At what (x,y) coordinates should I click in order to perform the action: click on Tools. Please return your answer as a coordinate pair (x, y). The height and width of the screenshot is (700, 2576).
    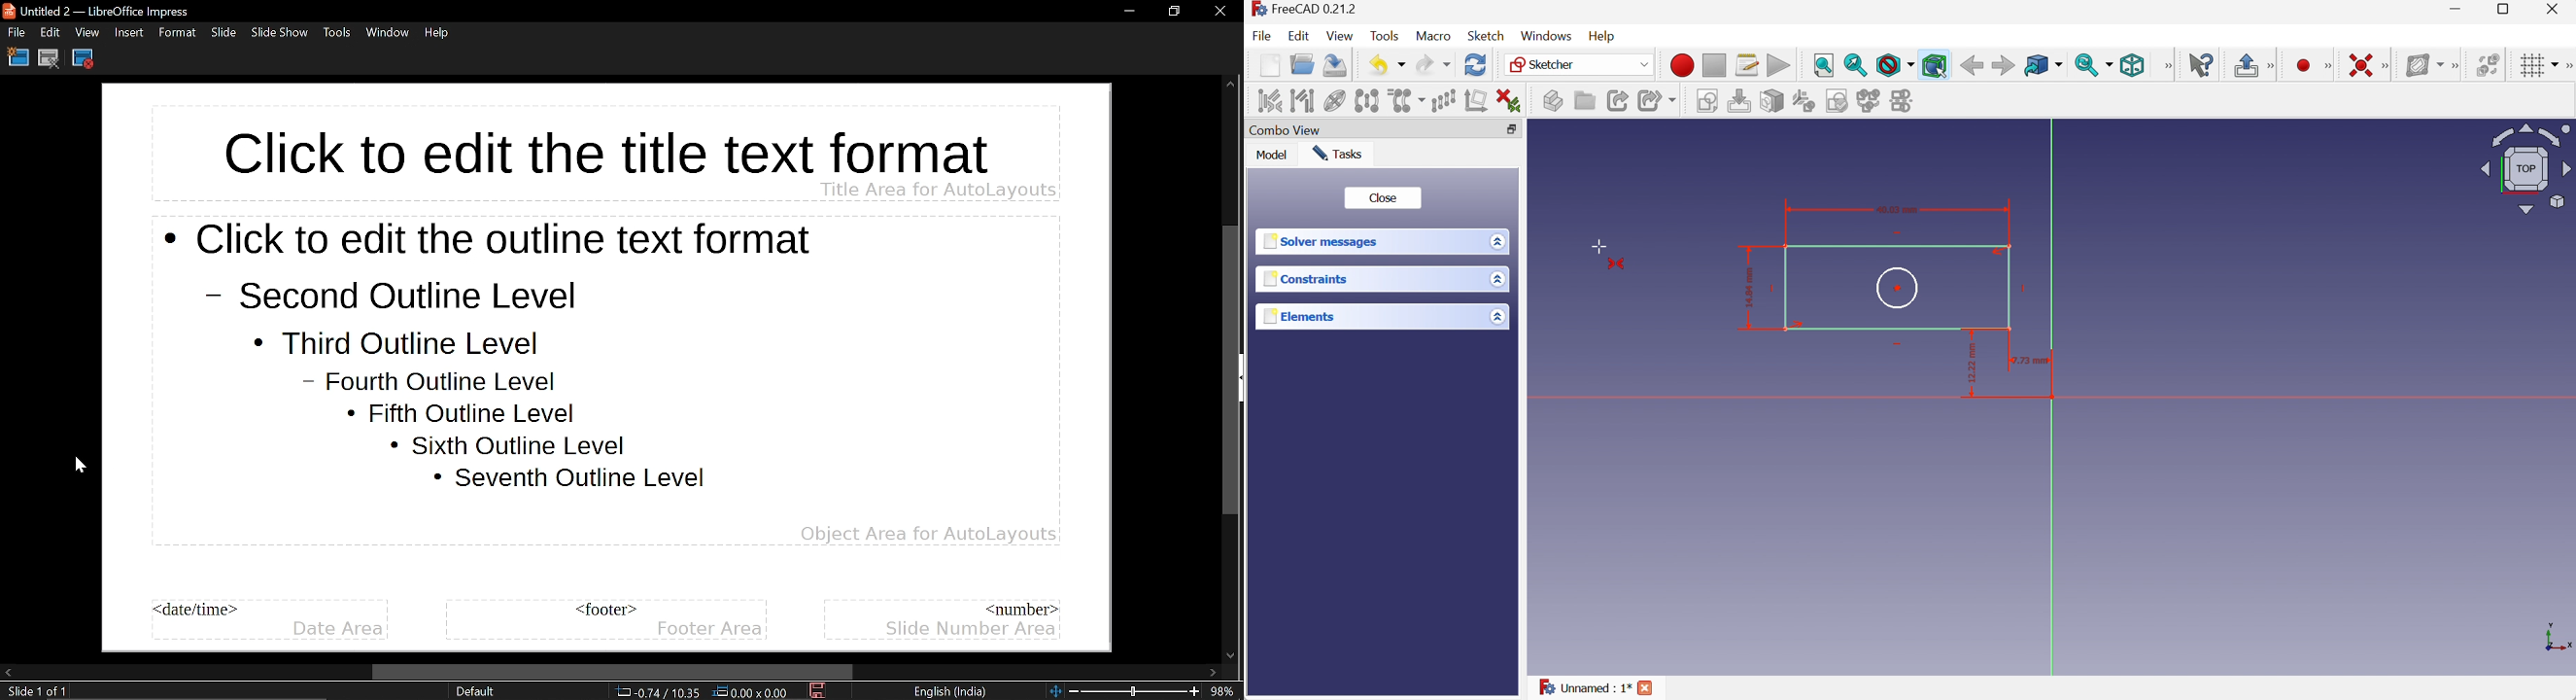
    Looking at the image, I should click on (337, 34).